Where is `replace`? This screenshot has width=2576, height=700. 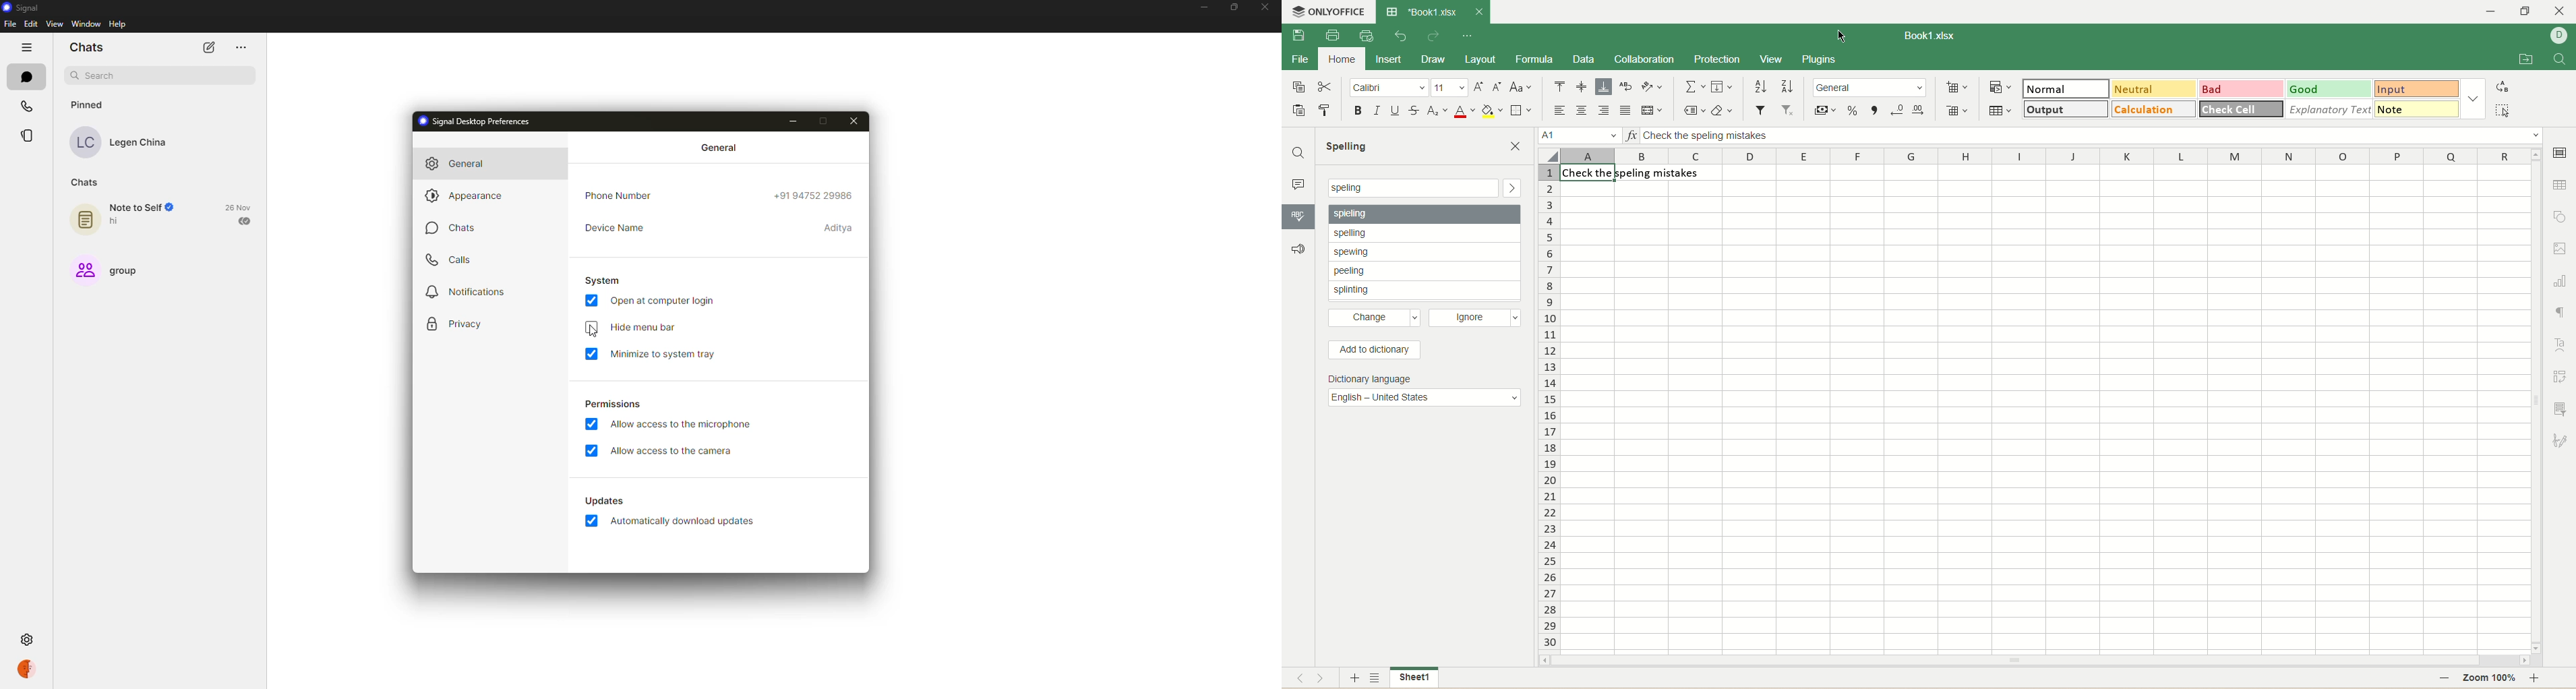
replace is located at coordinates (2502, 88).